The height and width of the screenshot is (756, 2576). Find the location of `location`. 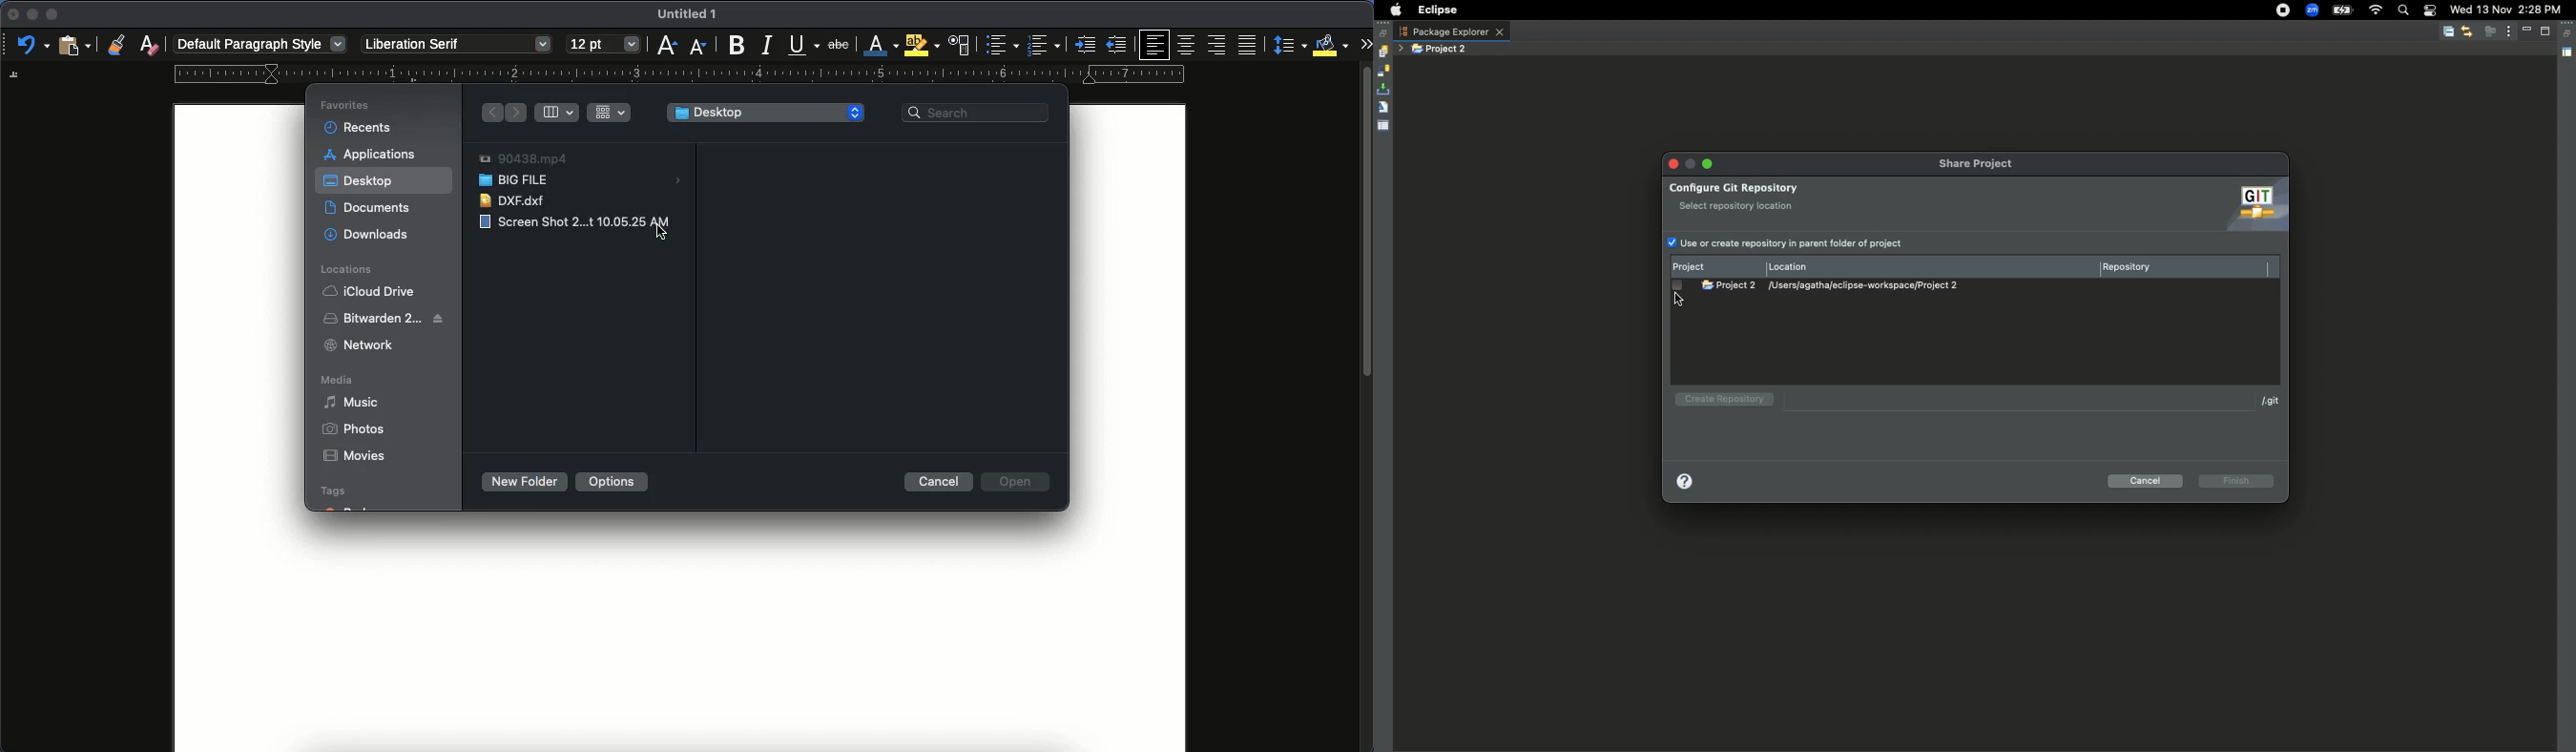

location is located at coordinates (351, 269).